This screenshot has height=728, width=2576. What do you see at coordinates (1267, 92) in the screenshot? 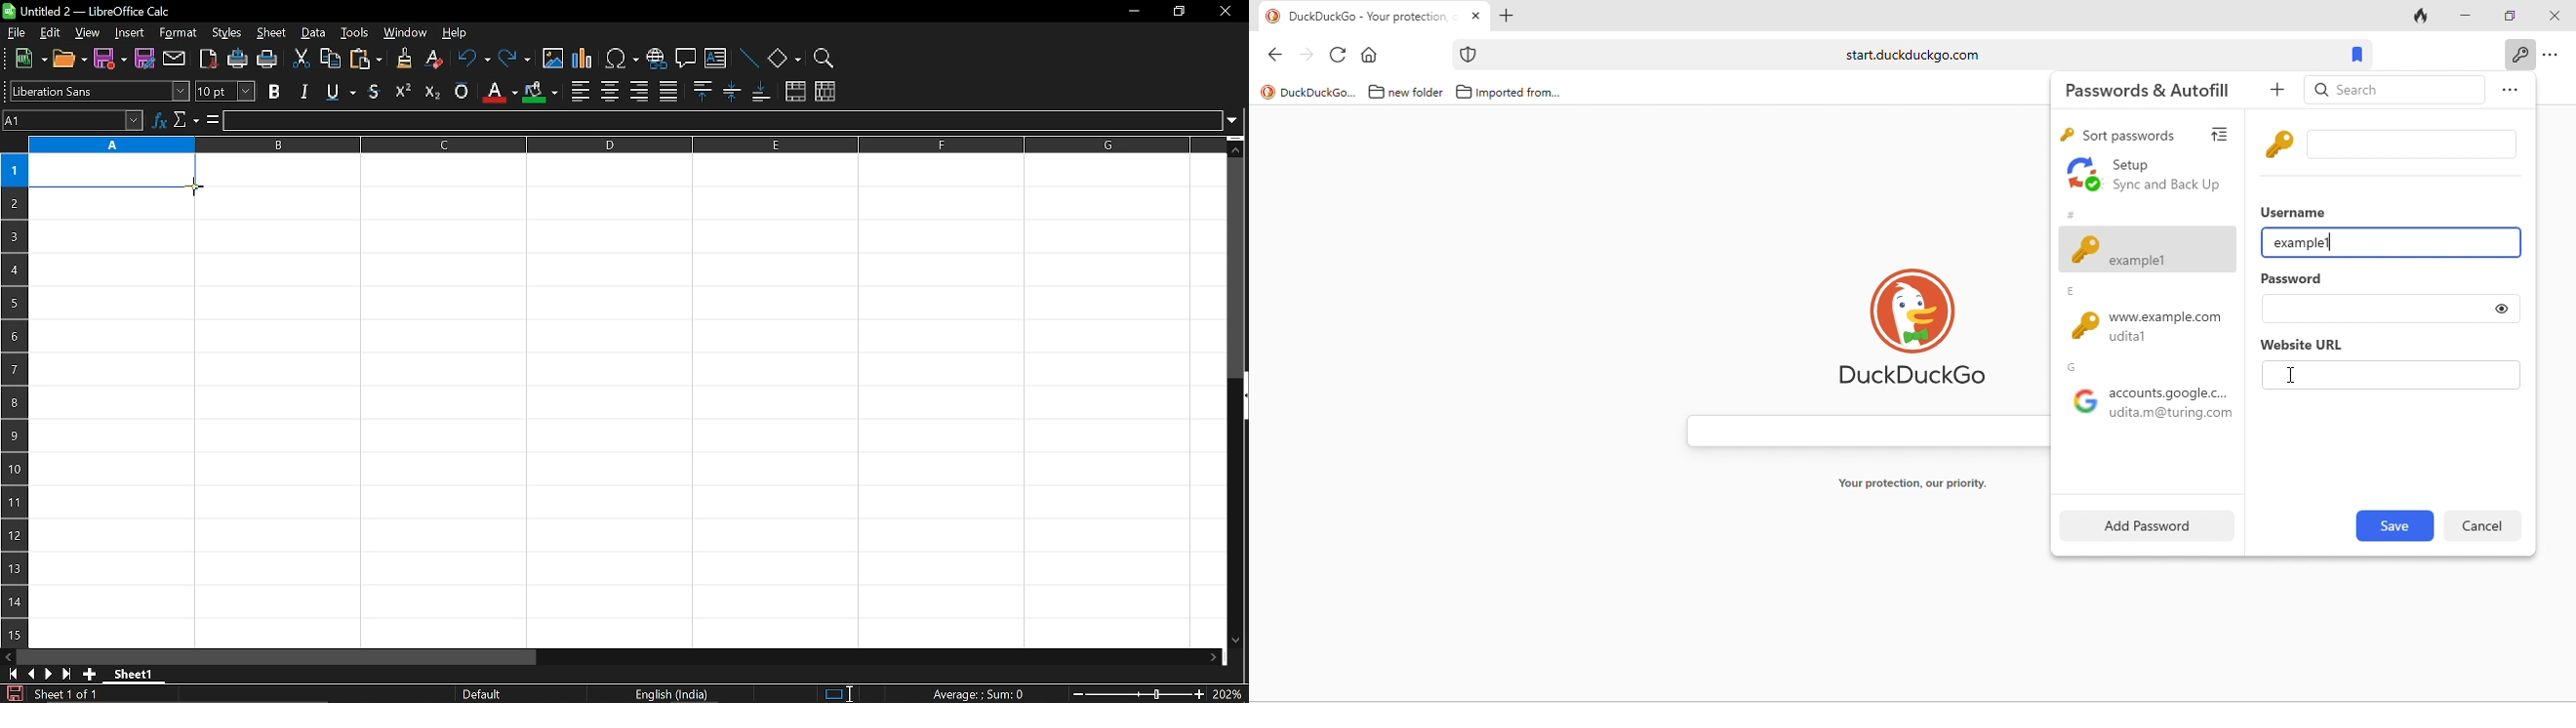
I see `logo` at bounding box center [1267, 92].